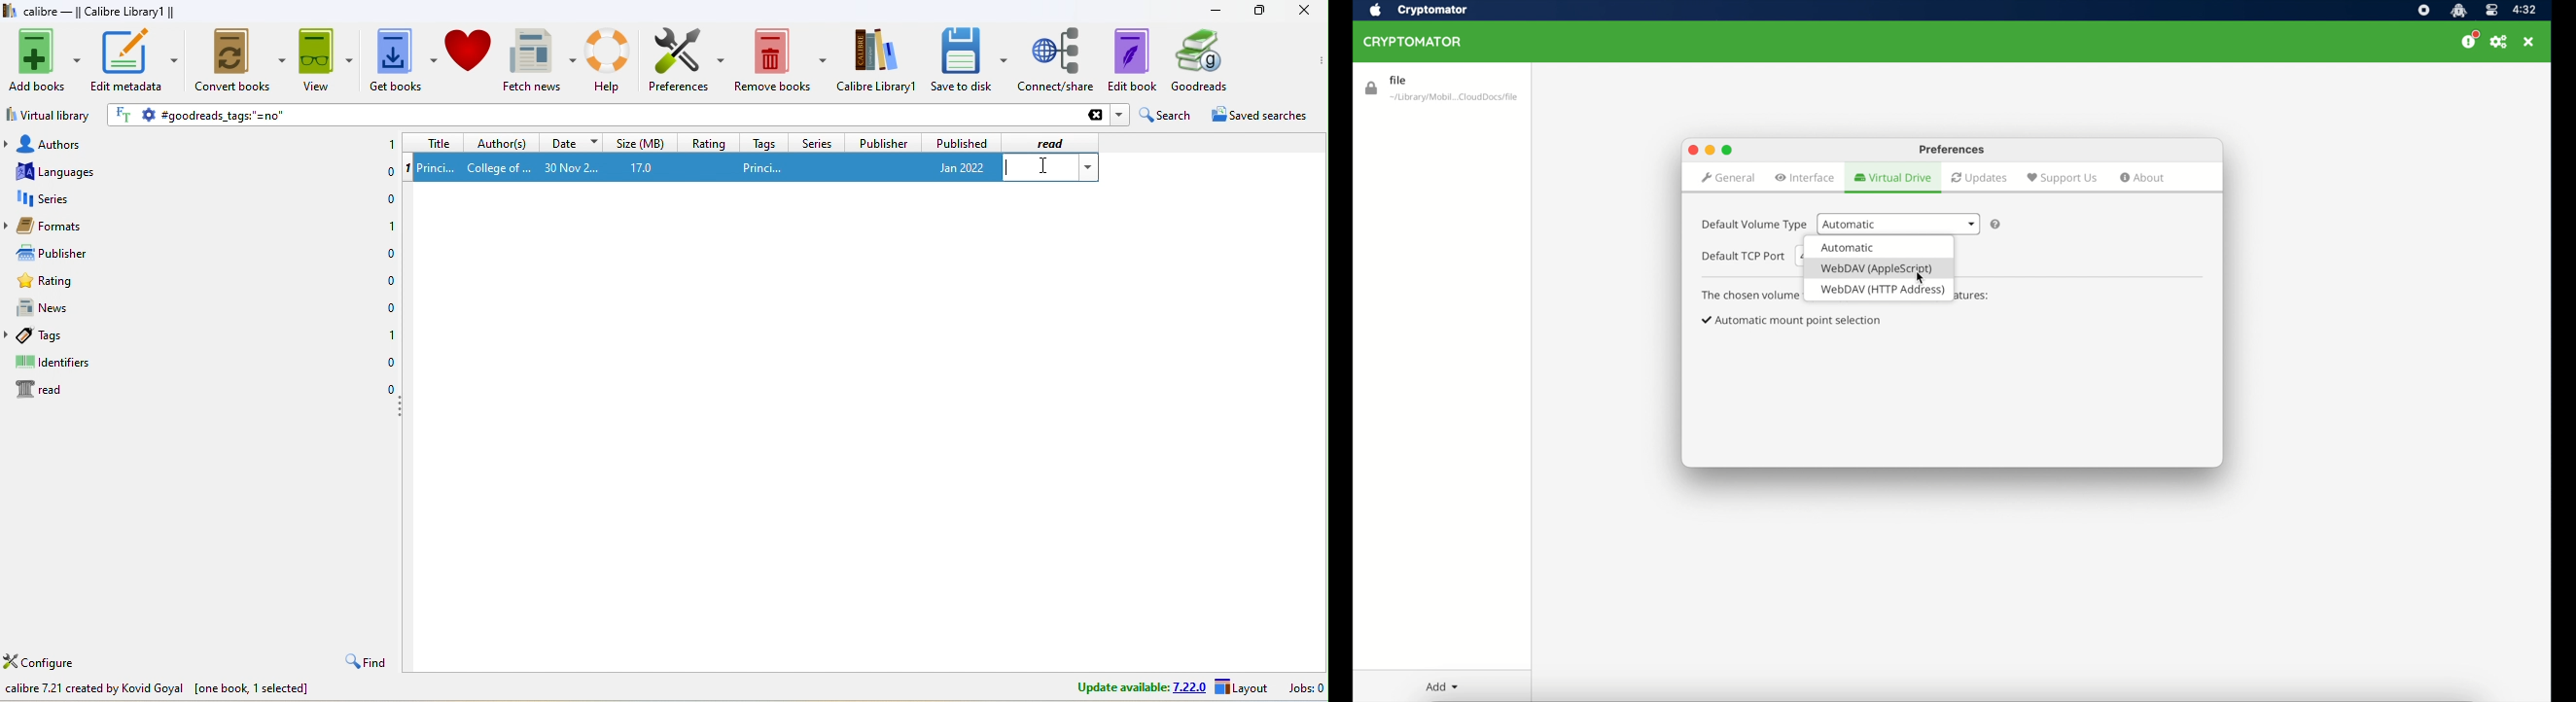 This screenshot has height=728, width=2576. Describe the element at coordinates (1995, 224) in the screenshot. I see `question mark icon` at that location.